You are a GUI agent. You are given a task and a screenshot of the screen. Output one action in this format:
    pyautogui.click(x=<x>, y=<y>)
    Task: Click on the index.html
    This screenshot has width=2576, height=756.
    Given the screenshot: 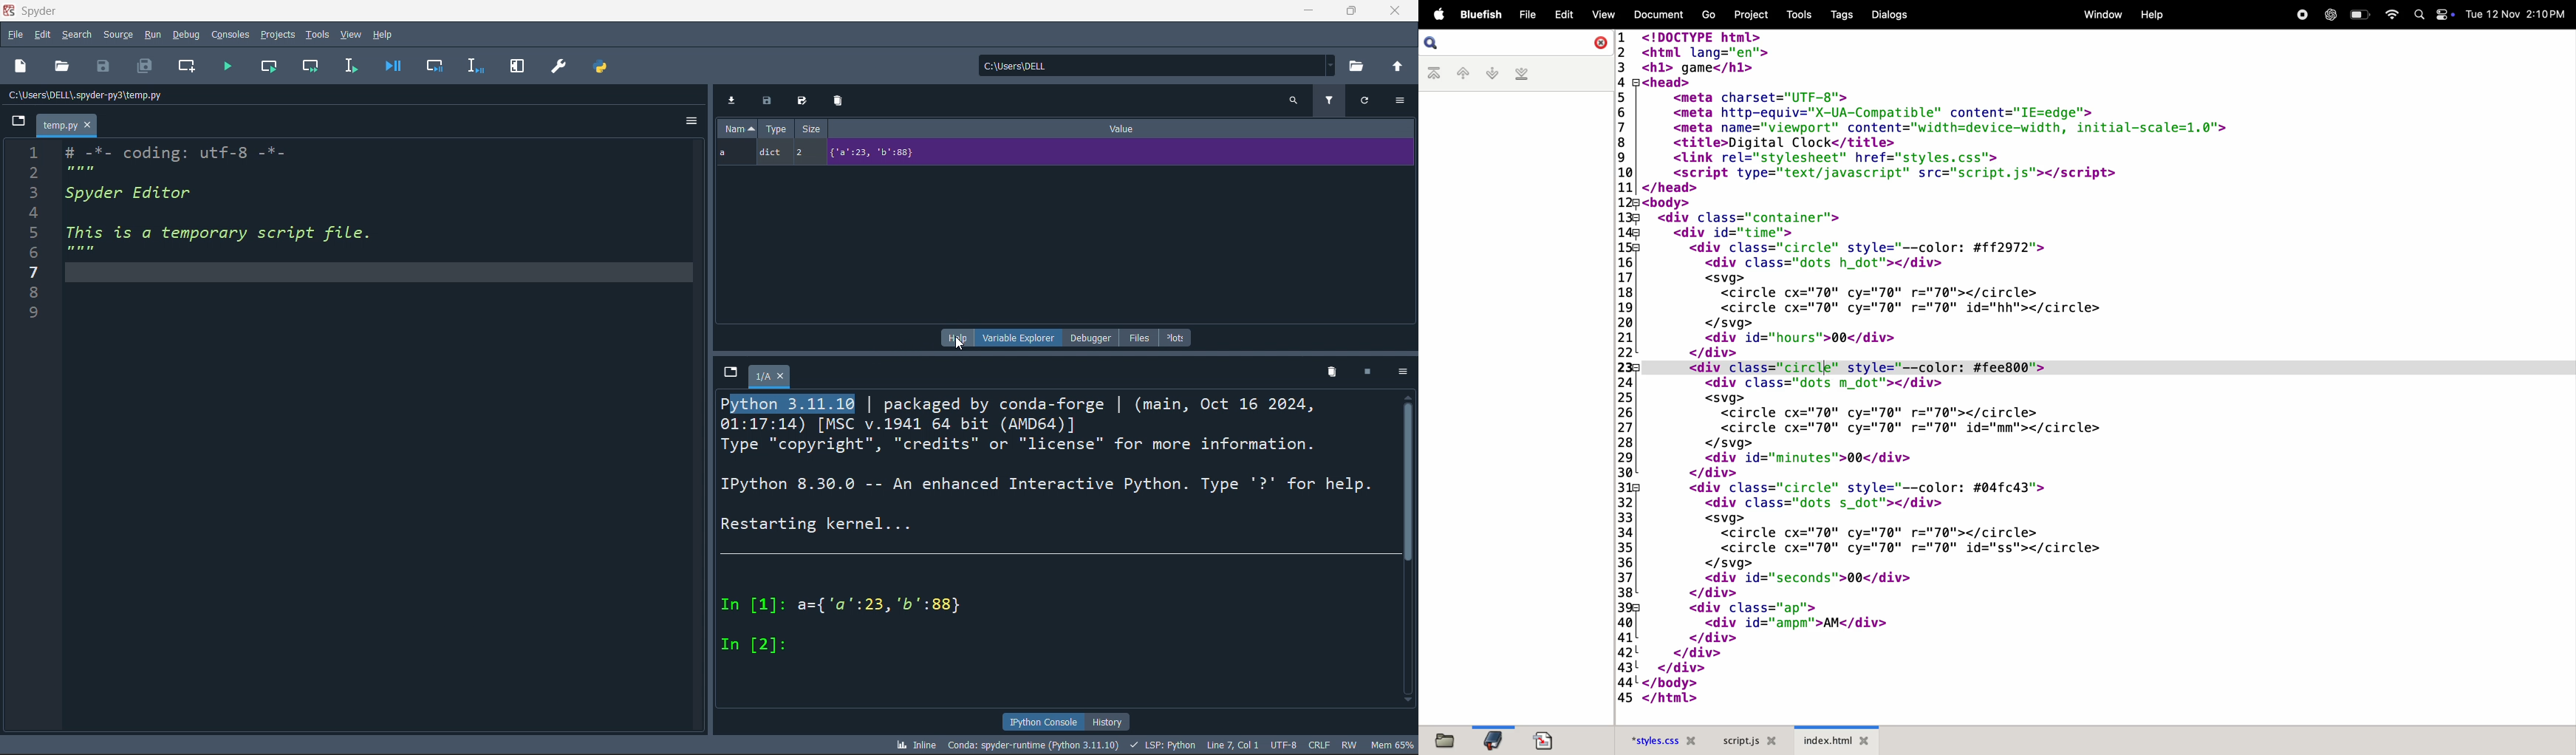 What is the action you would take?
    pyautogui.click(x=1837, y=741)
    